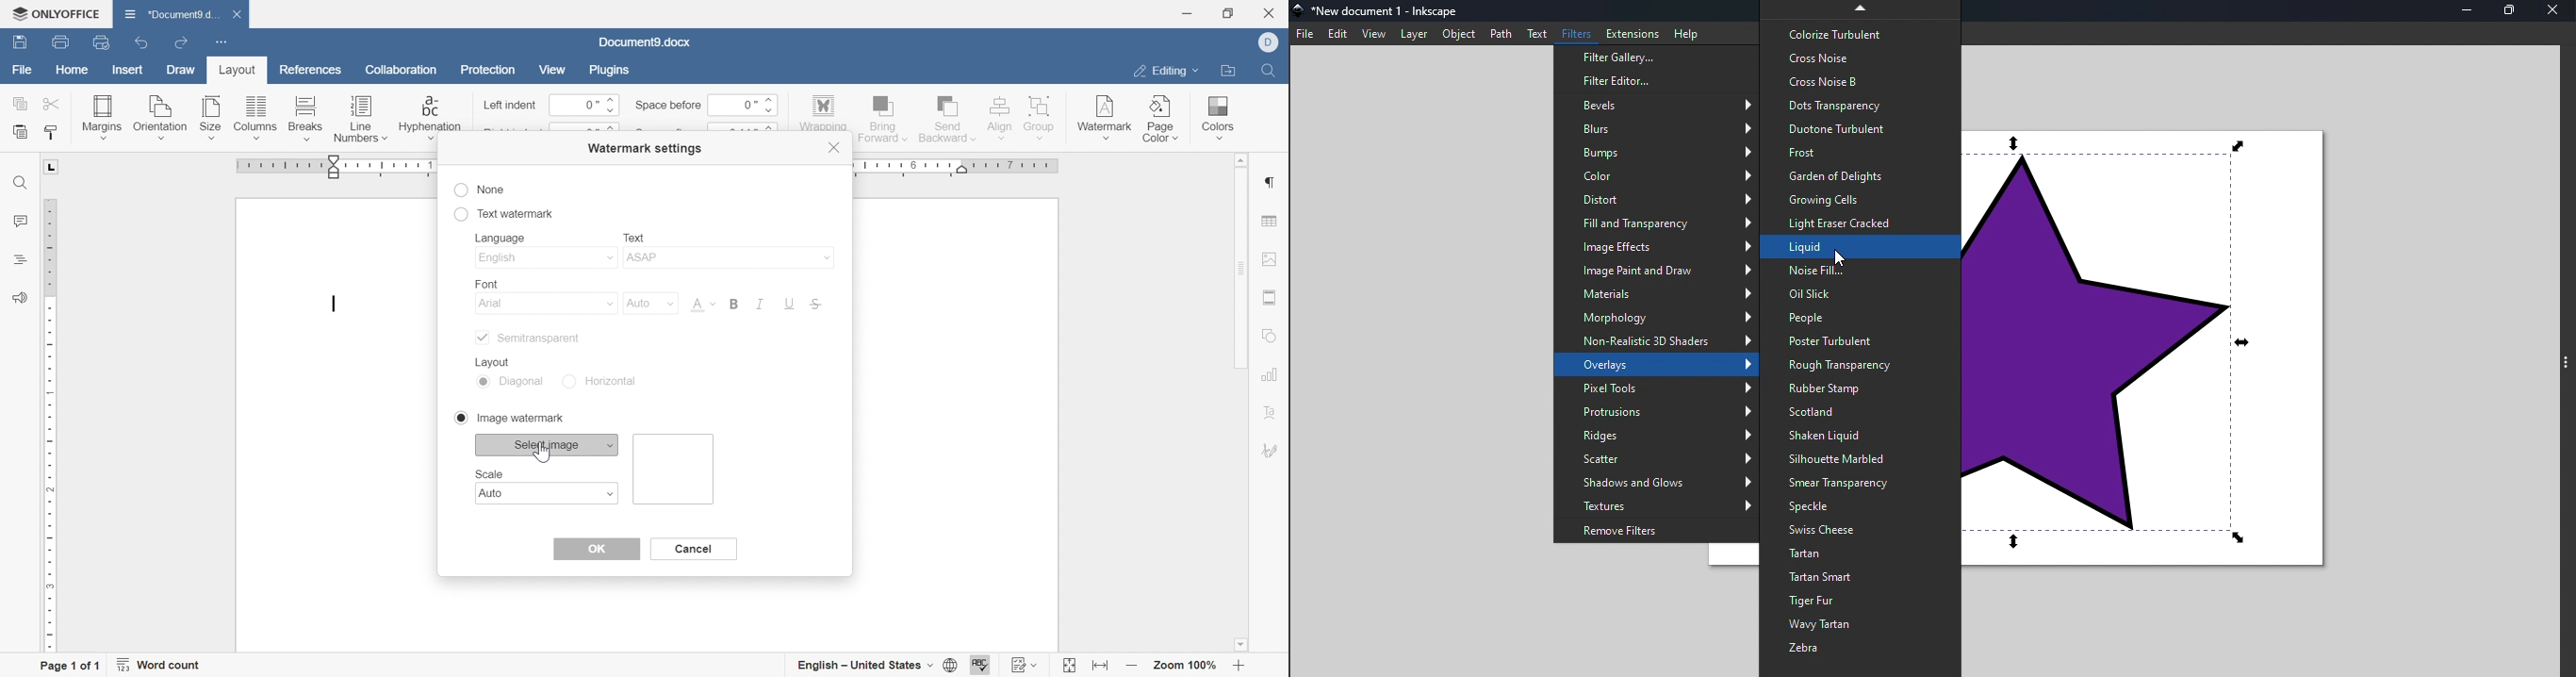 The width and height of the screenshot is (2576, 700). I want to click on Bevels, so click(1660, 105).